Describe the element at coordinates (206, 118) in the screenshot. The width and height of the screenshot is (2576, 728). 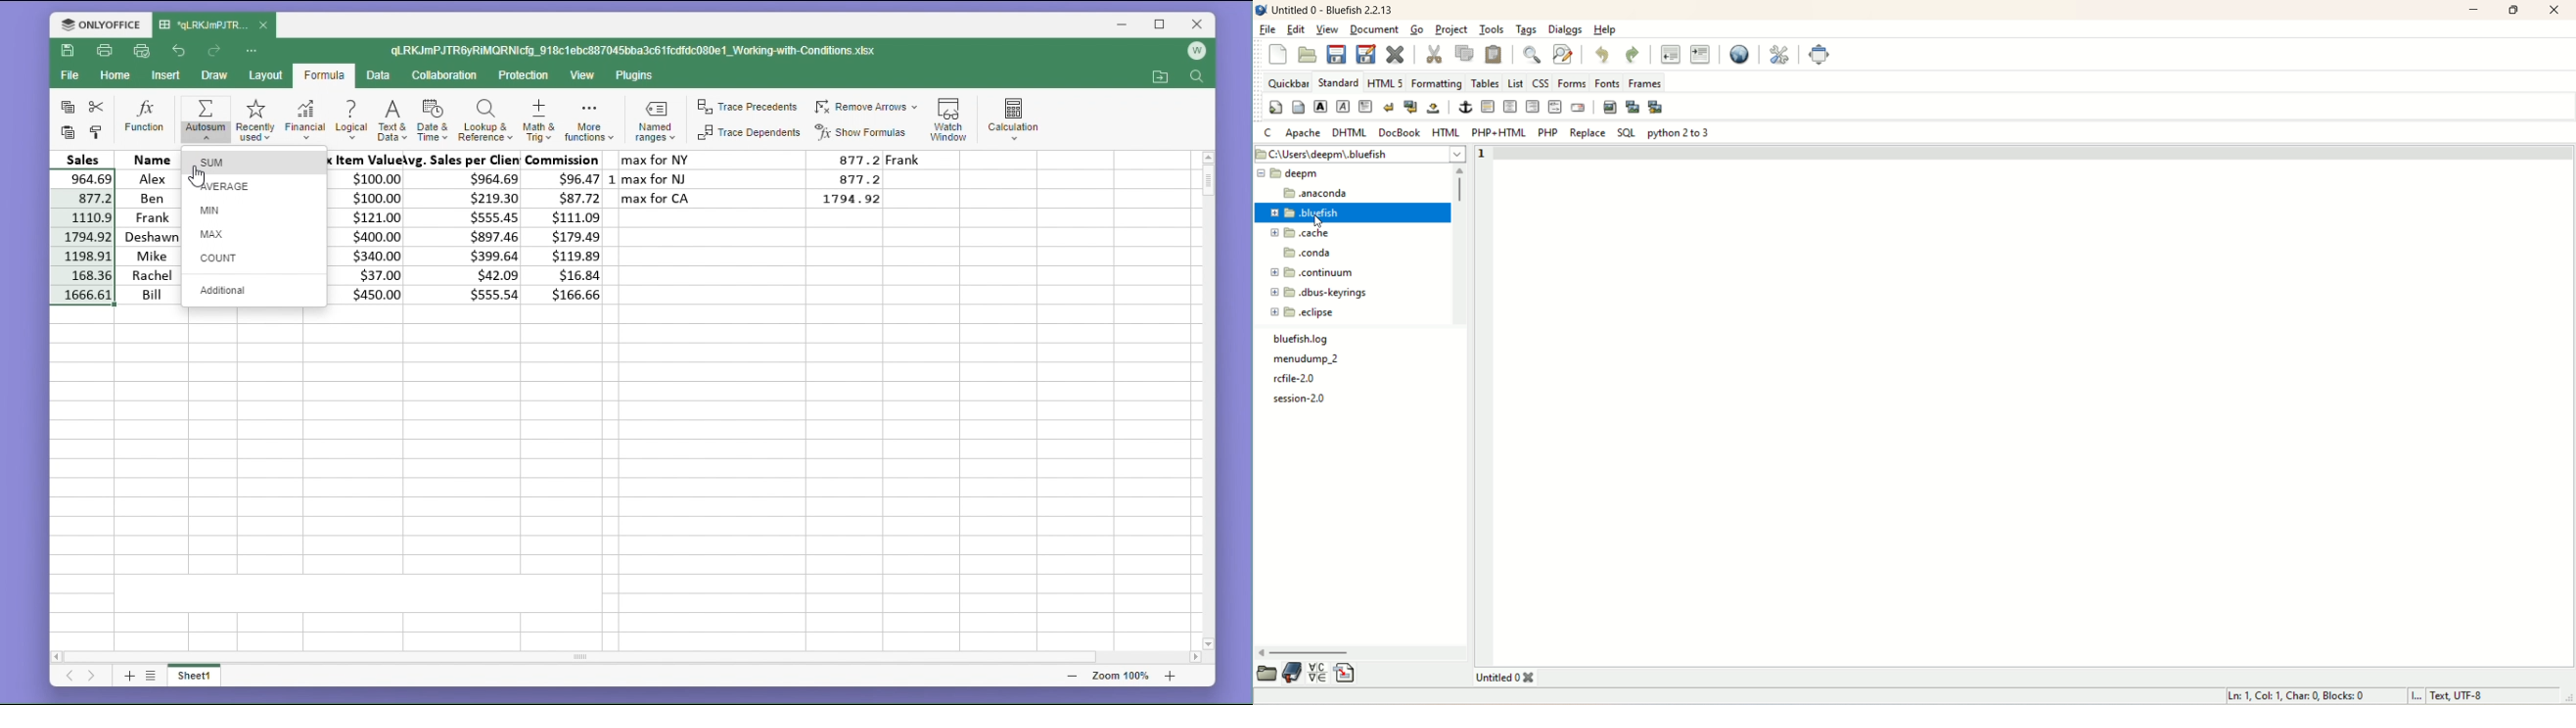
I see `autosum` at that location.